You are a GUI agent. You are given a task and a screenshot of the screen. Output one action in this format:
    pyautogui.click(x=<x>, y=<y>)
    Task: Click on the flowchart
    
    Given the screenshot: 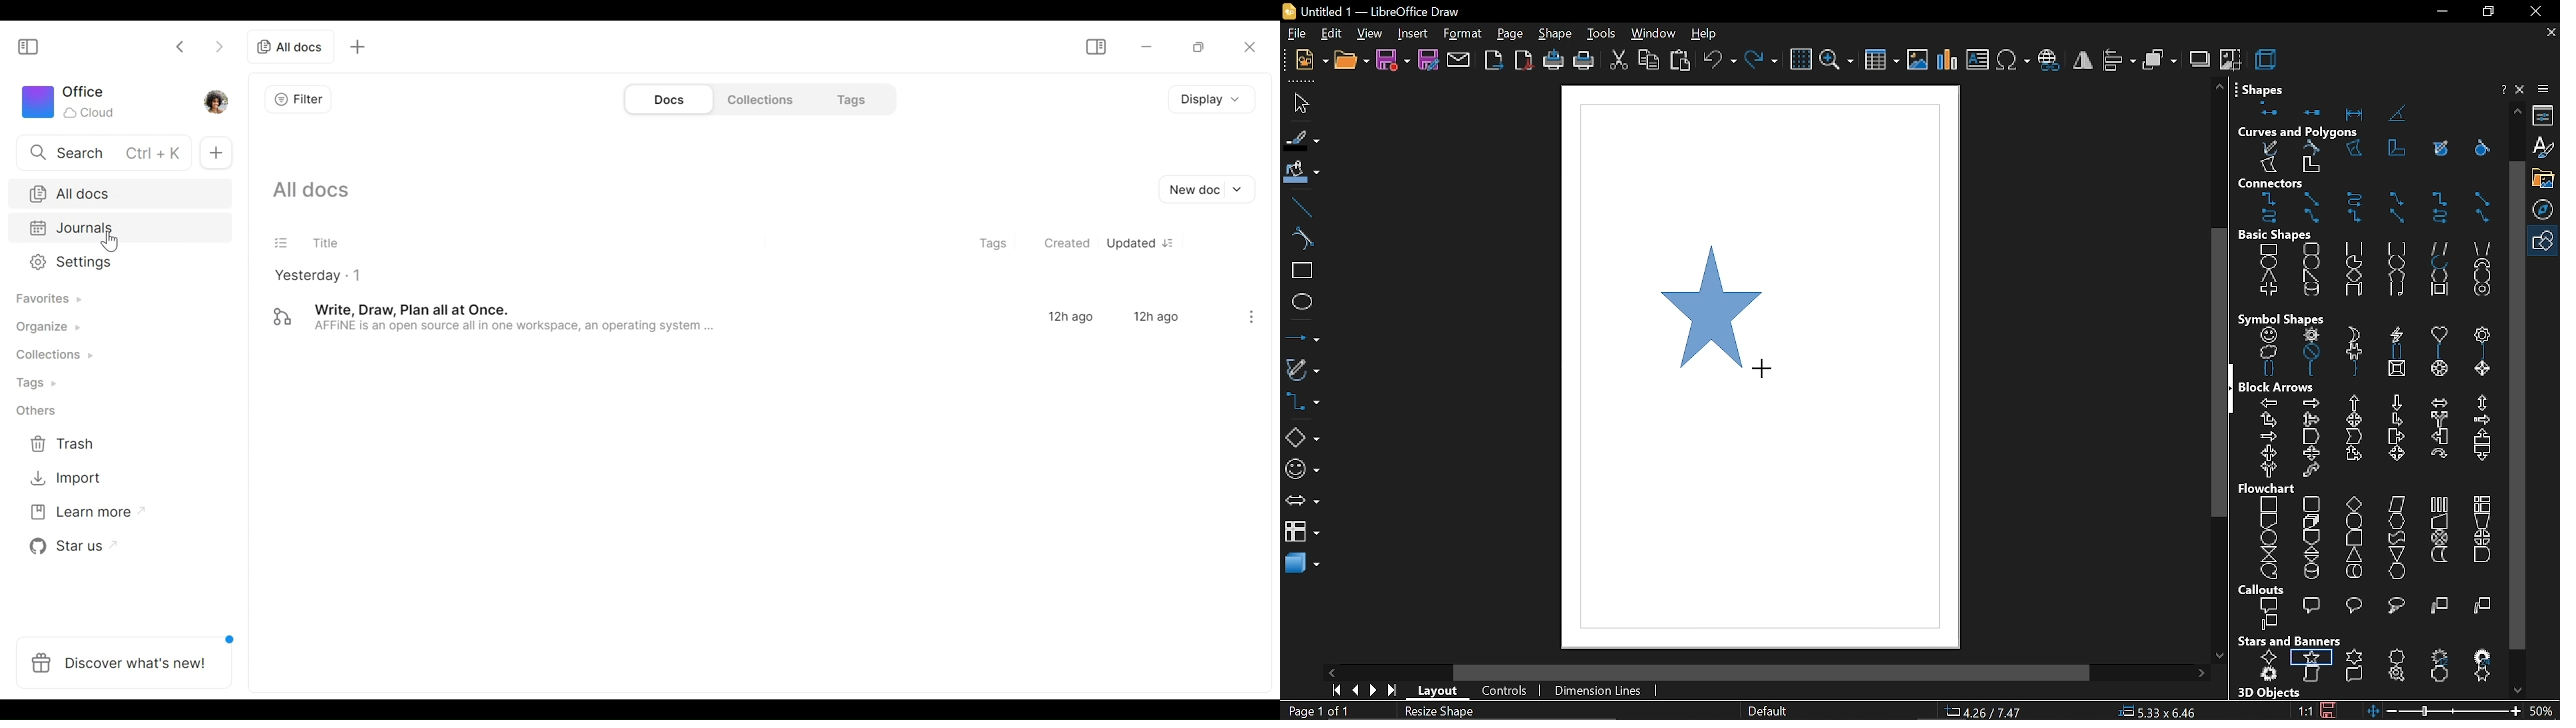 What is the action you would take?
    pyautogui.click(x=1301, y=530)
    